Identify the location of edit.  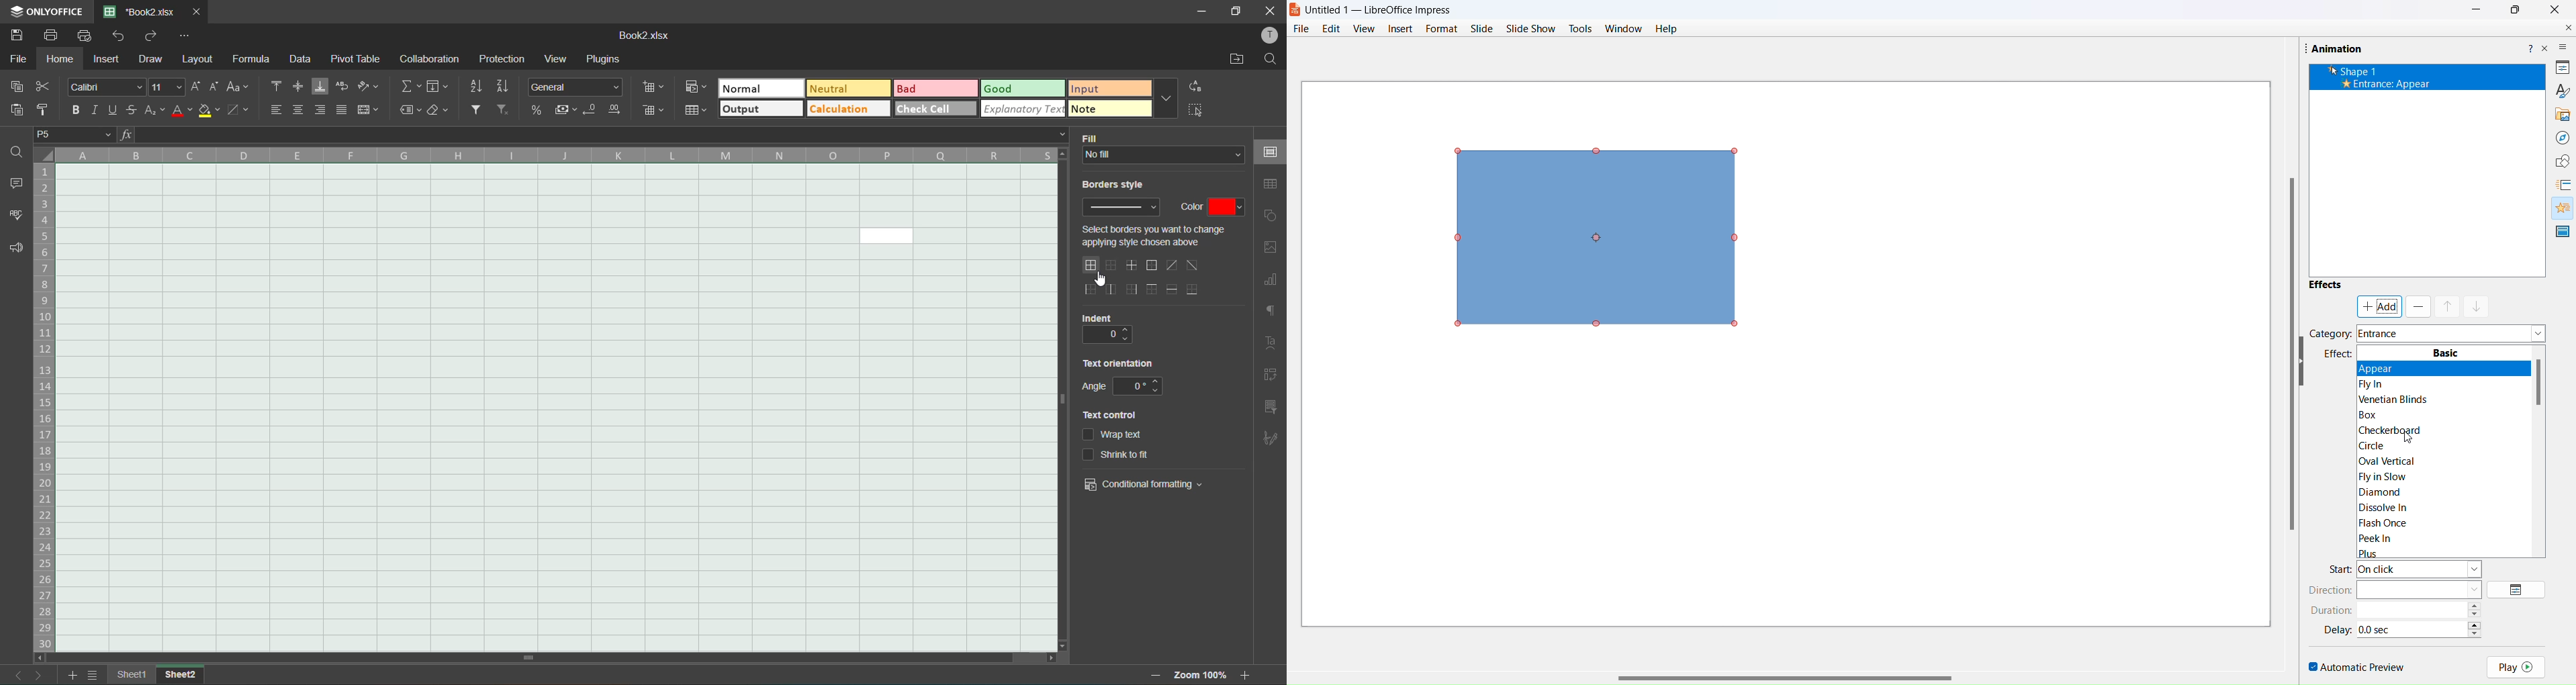
(1332, 28).